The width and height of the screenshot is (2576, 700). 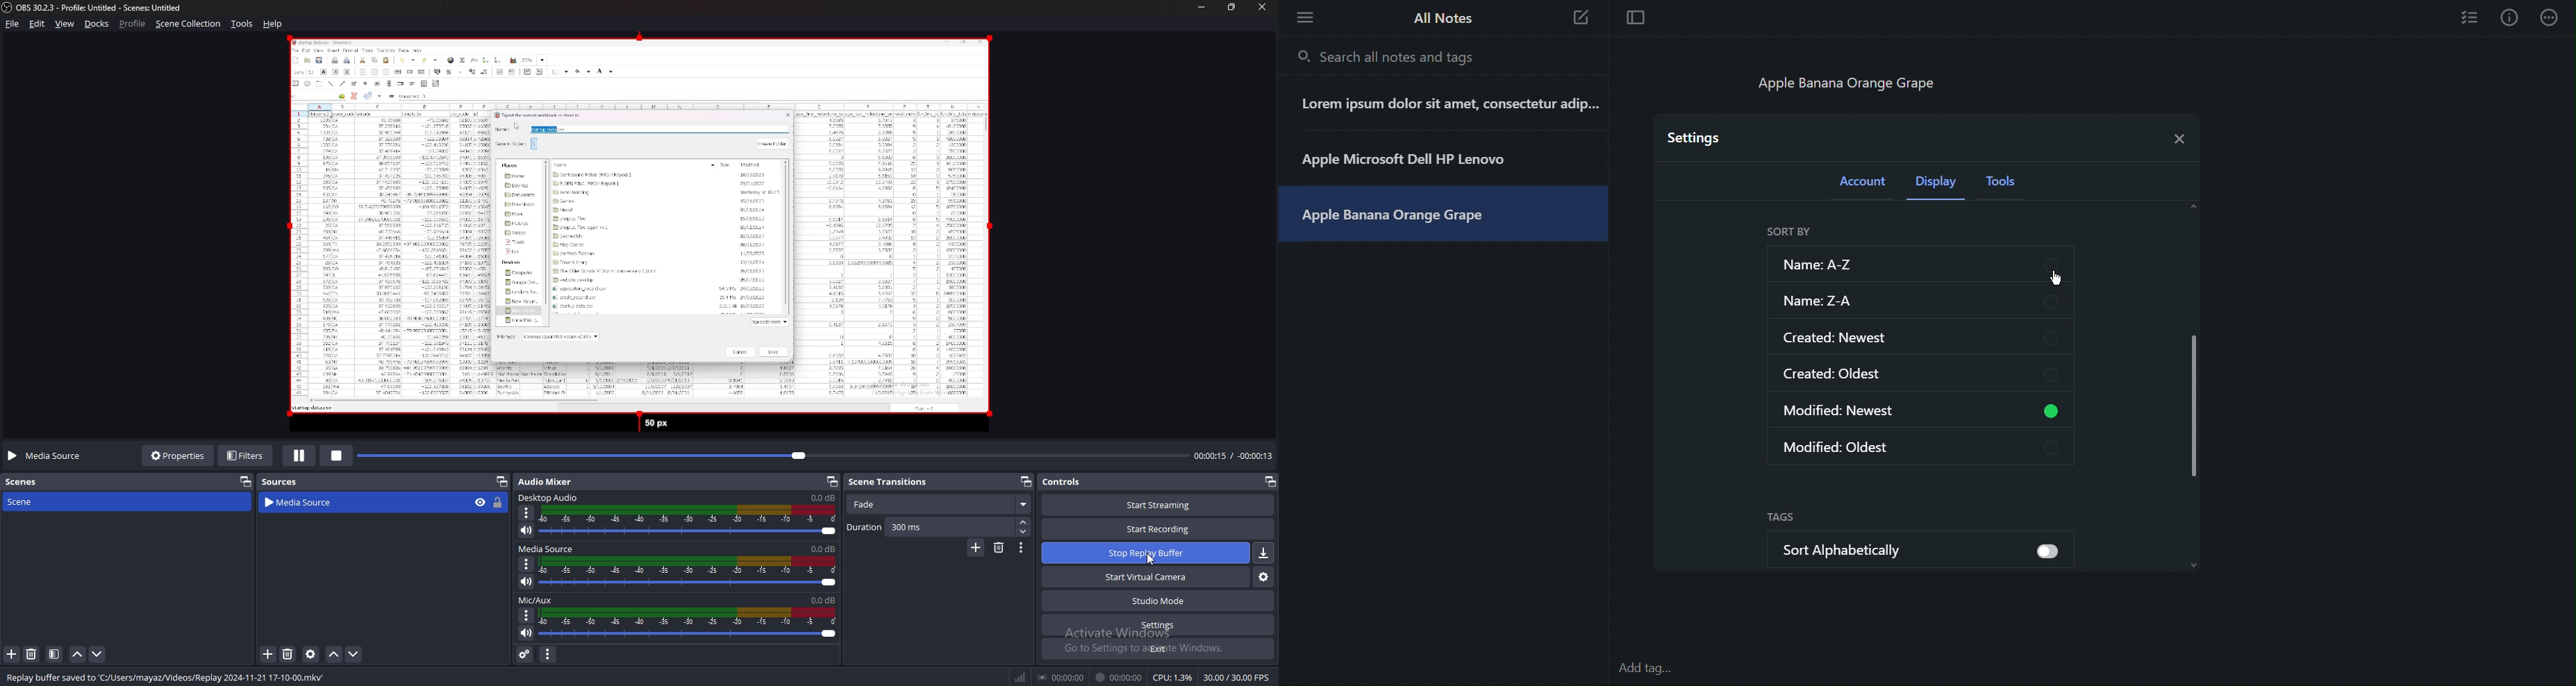 What do you see at coordinates (1158, 601) in the screenshot?
I see `studio mode` at bounding box center [1158, 601].